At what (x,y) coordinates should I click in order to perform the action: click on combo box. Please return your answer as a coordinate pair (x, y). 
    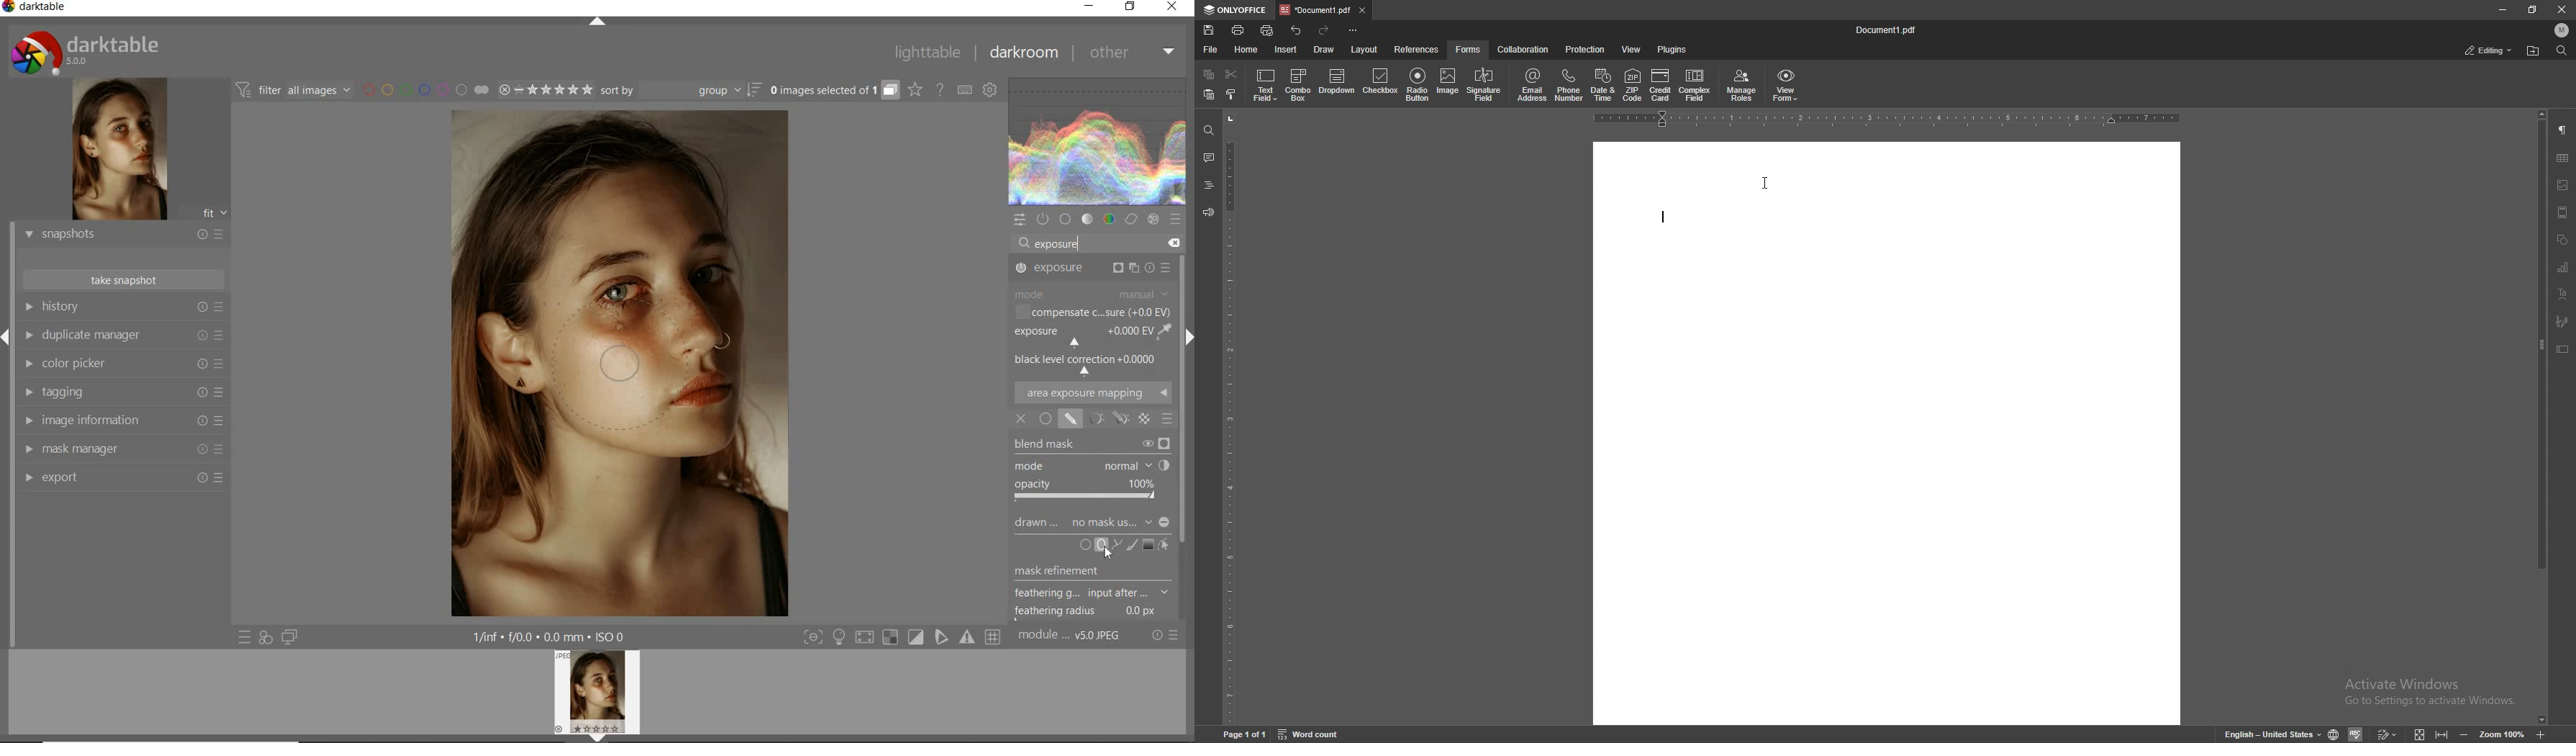
    Looking at the image, I should click on (1299, 84).